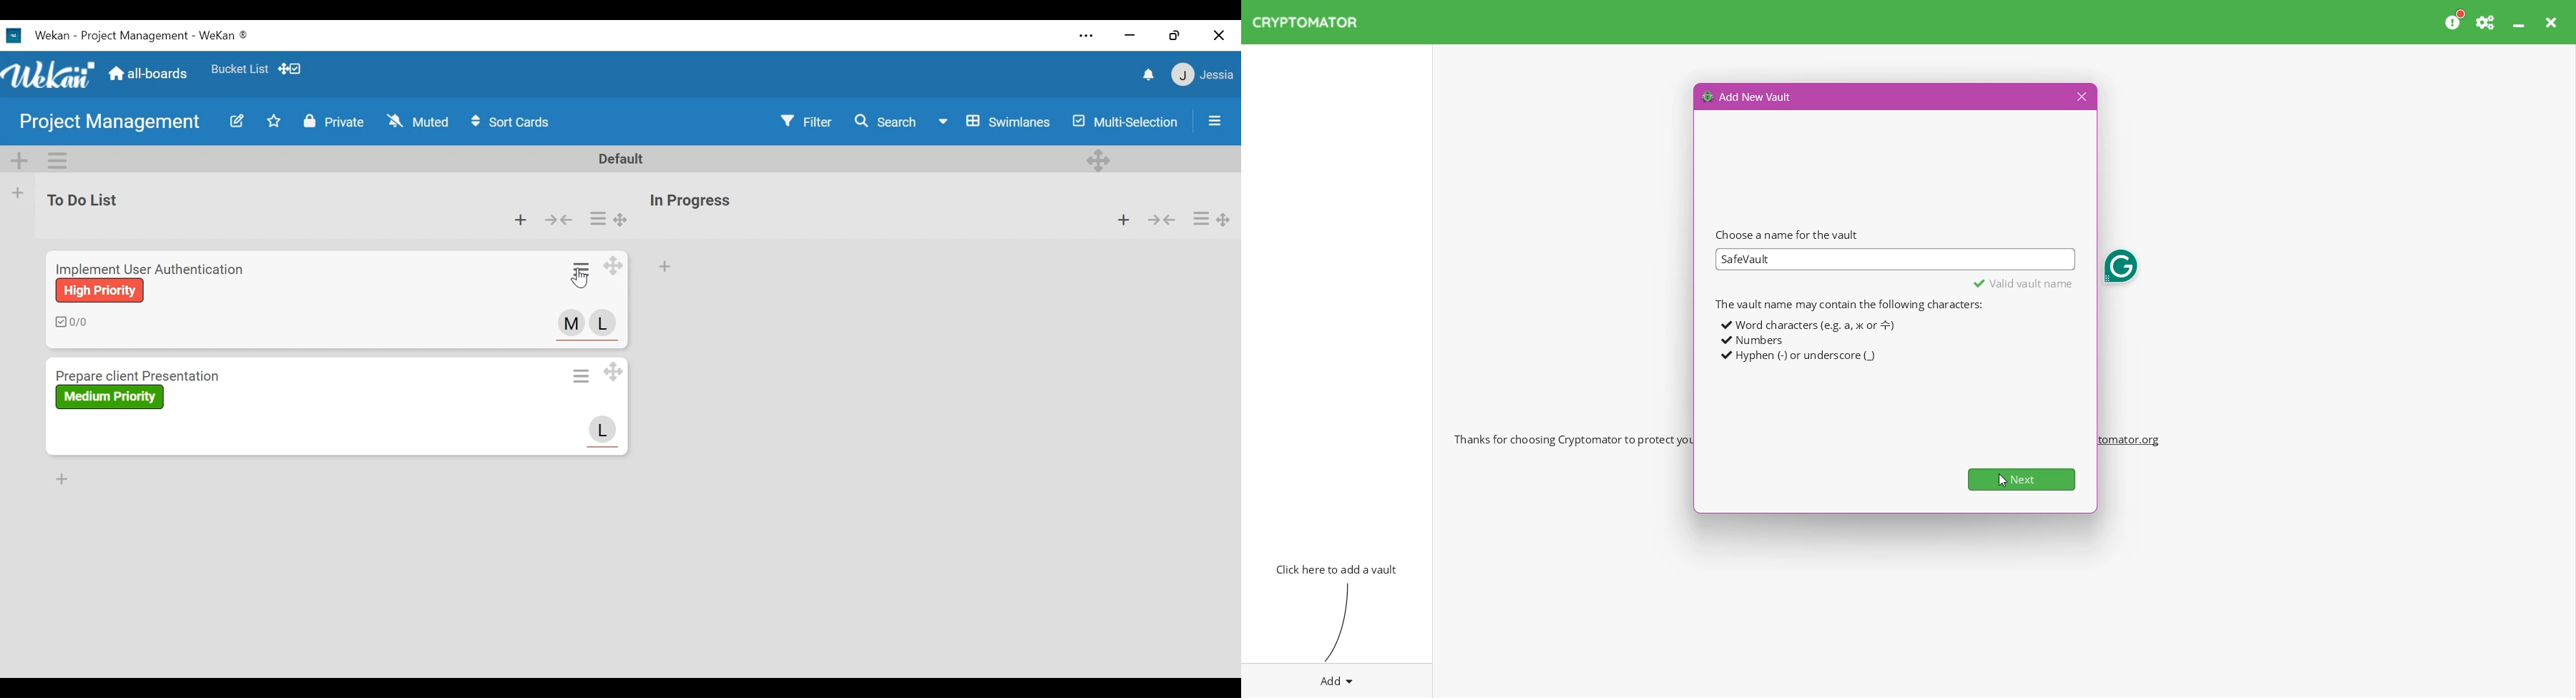 The width and height of the screenshot is (2576, 700). Describe the element at coordinates (579, 279) in the screenshot. I see `Cursor` at that location.